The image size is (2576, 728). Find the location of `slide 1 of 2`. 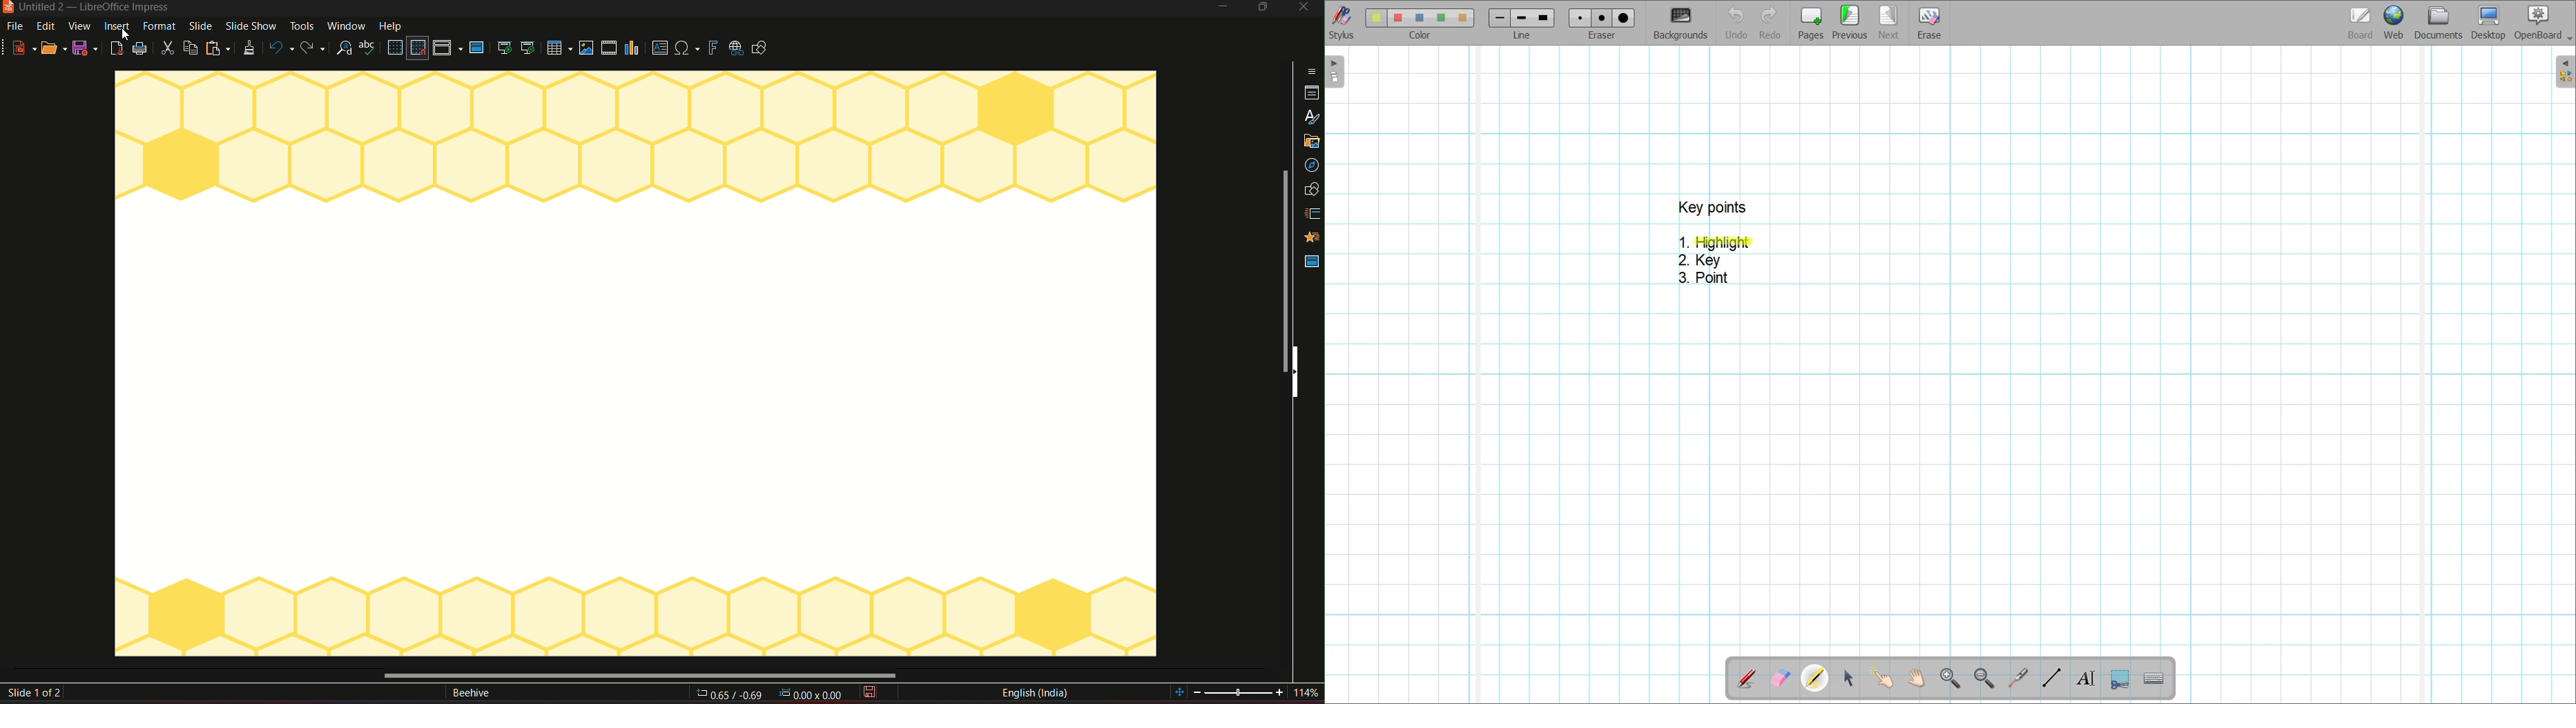

slide 1 of 2 is located at coordinates (37, 694).